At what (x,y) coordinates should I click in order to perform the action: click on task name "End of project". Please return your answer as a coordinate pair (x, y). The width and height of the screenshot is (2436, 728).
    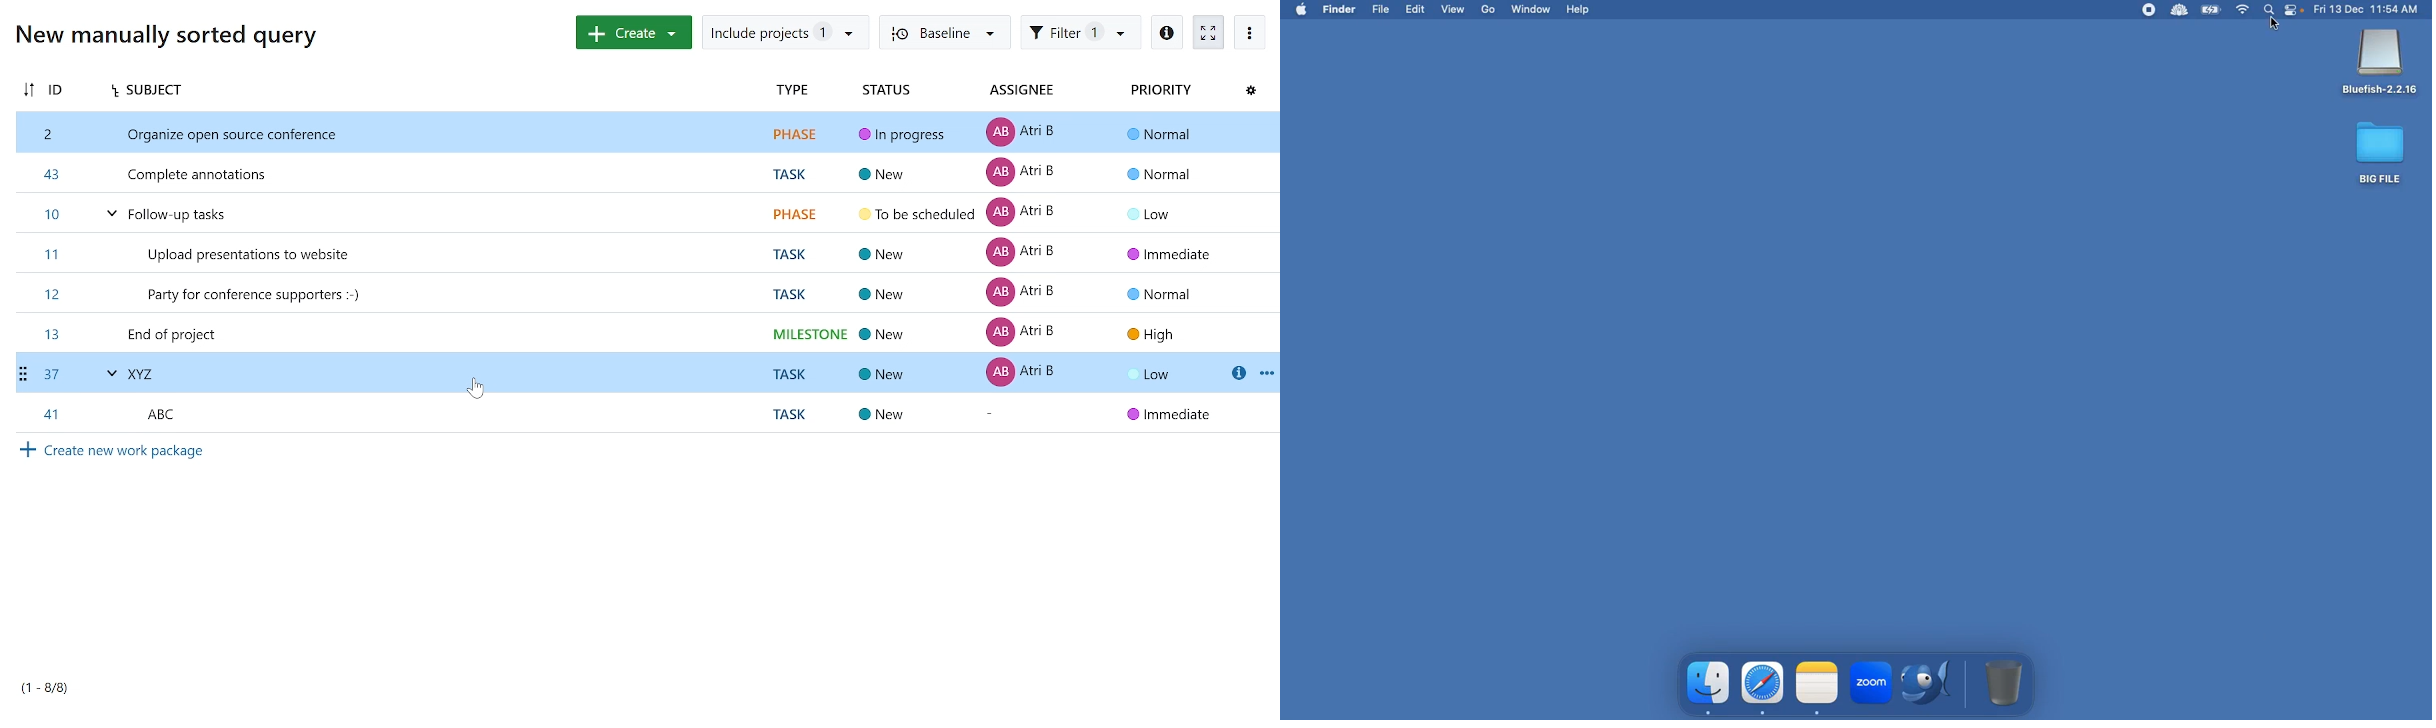
    Looking at the image, I should click on (648, 330).